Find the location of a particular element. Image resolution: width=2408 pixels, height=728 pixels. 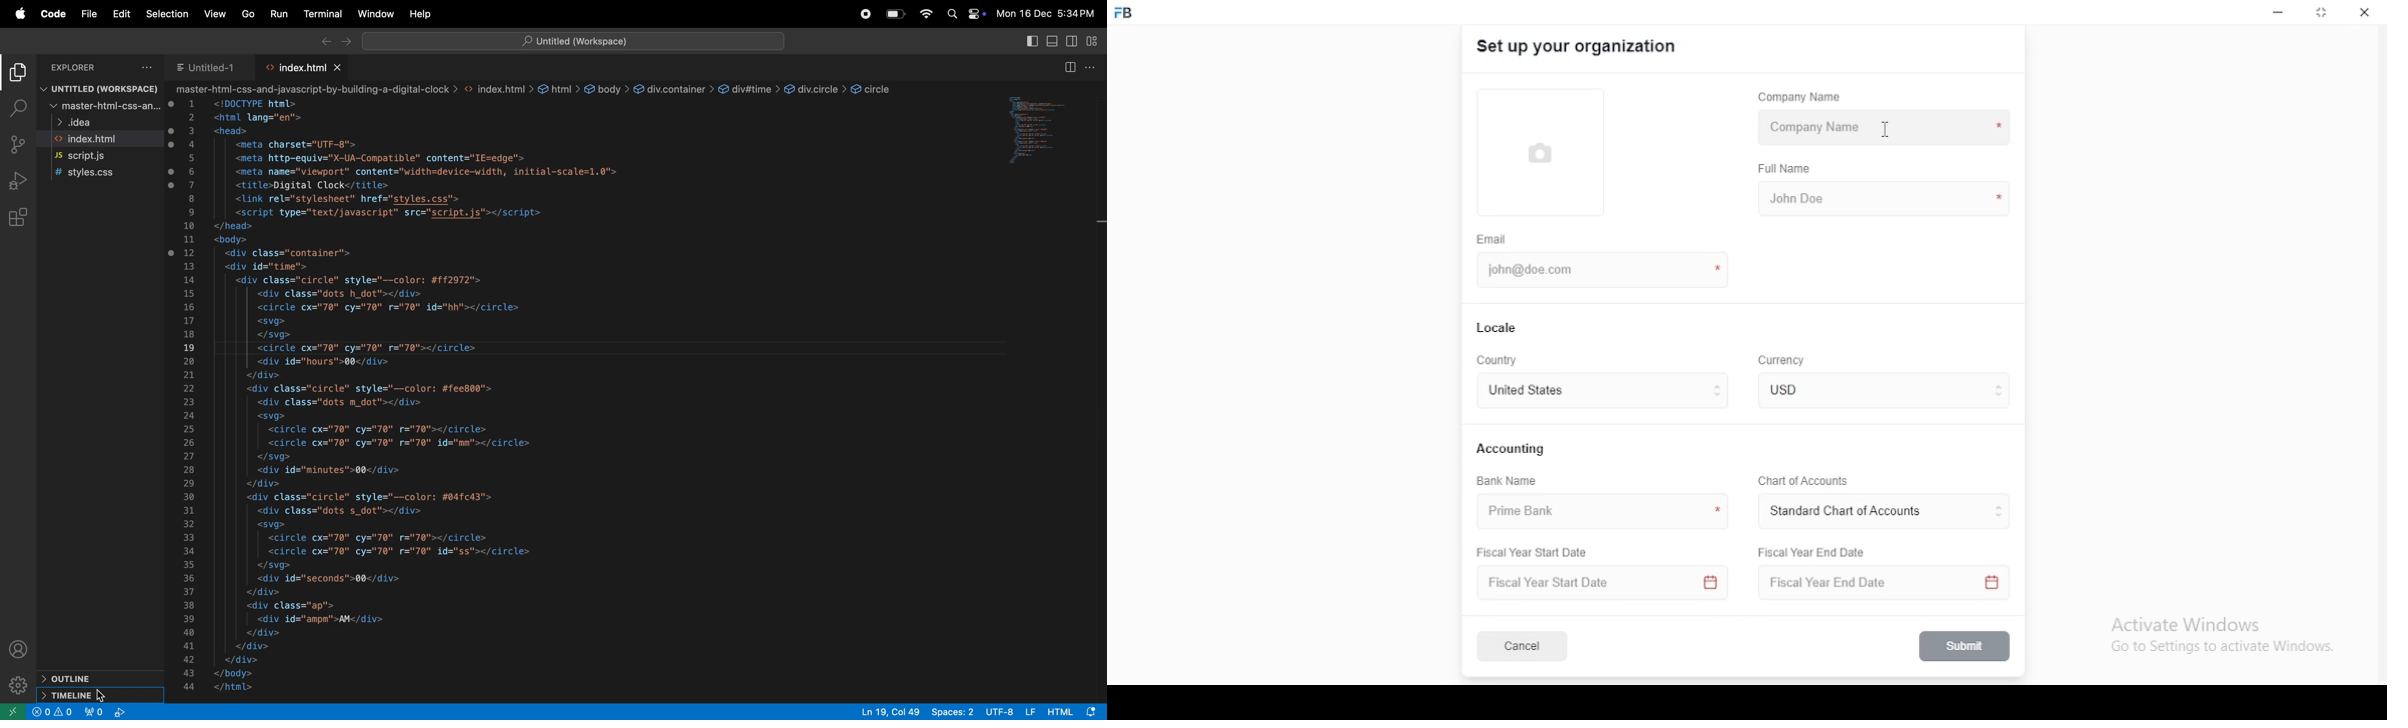

</div> is located at coordinates (265, 592).